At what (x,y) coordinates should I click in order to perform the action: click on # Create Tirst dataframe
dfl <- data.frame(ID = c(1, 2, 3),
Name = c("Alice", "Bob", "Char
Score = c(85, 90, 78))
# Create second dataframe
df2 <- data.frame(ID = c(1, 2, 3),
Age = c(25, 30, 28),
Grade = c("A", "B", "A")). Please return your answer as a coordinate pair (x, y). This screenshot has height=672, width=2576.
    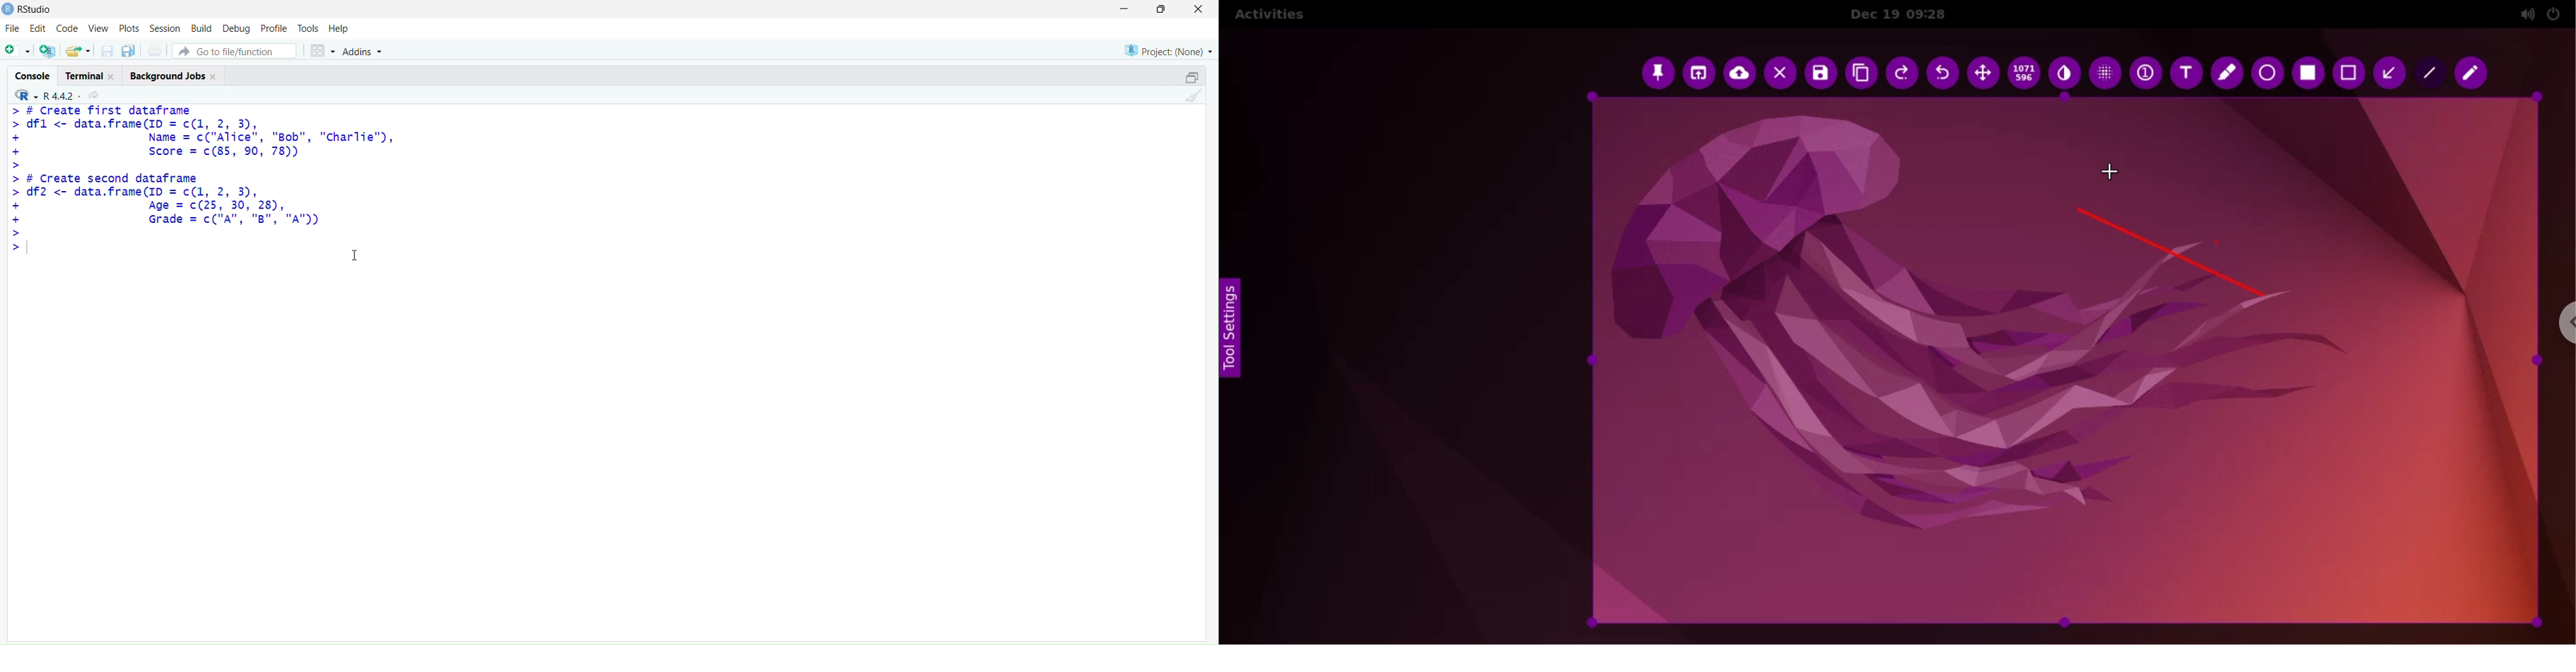
    Looking at the image, I should click on (202, 172).